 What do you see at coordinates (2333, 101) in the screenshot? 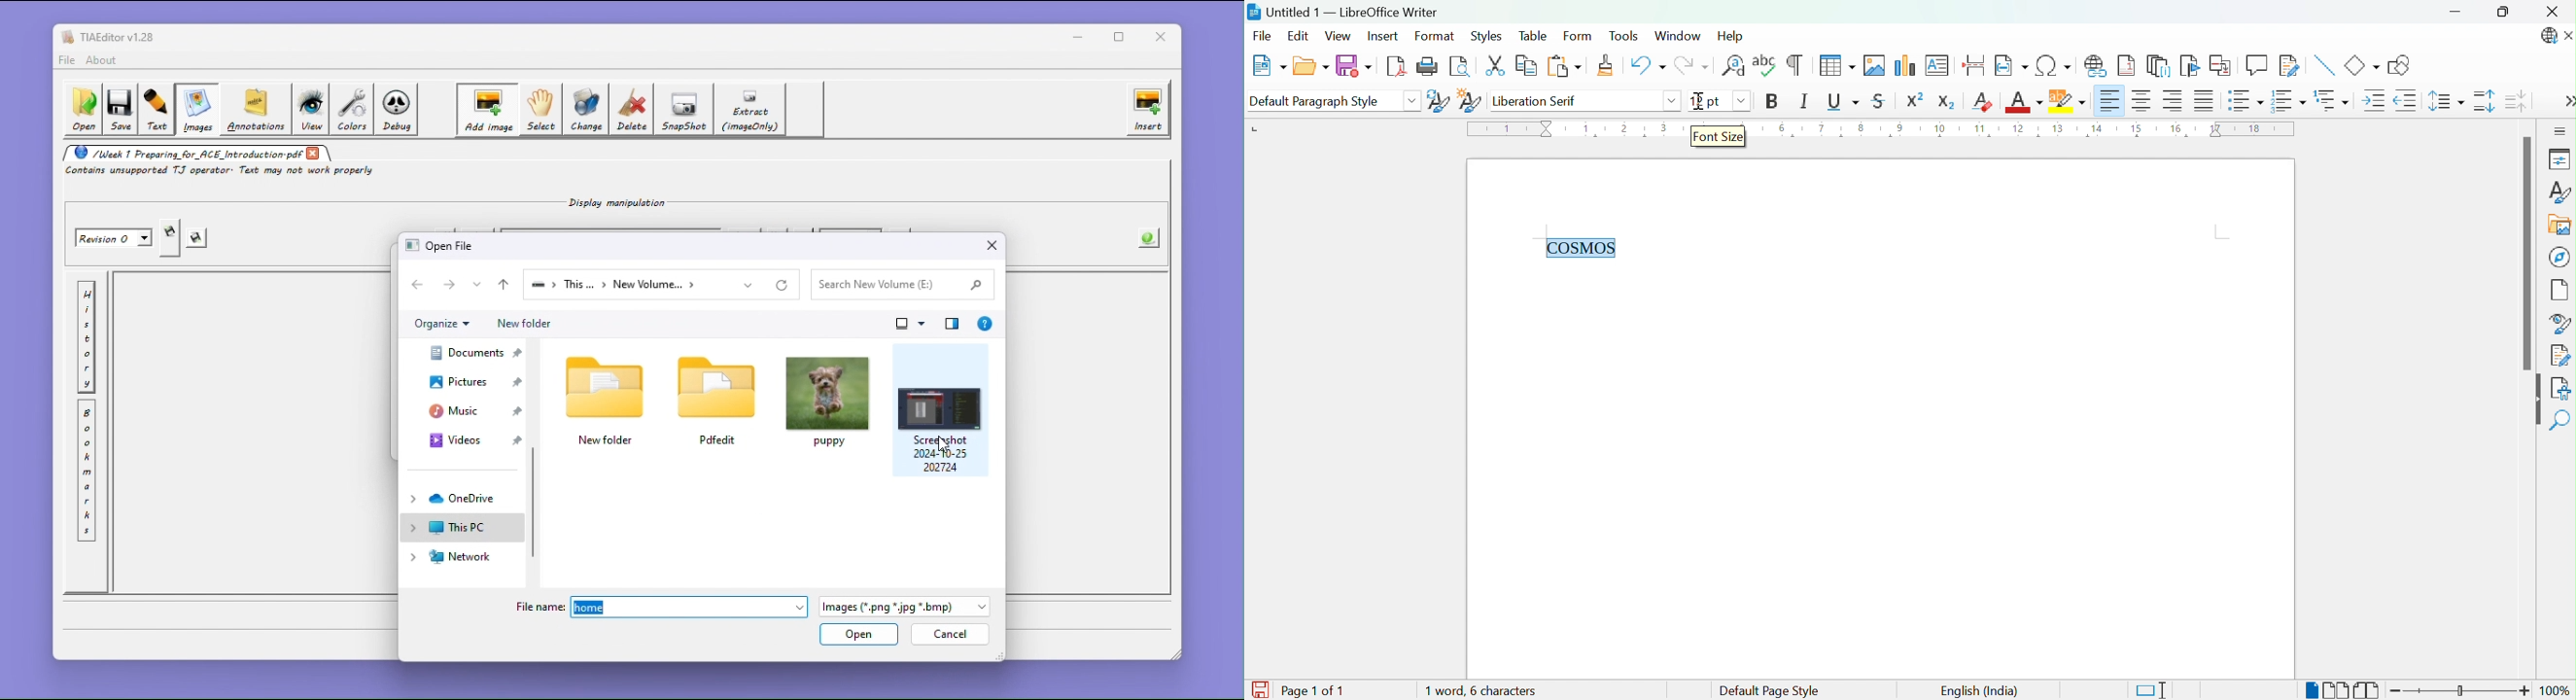
I see `Select outline format` at bounding box center [2333, 101].